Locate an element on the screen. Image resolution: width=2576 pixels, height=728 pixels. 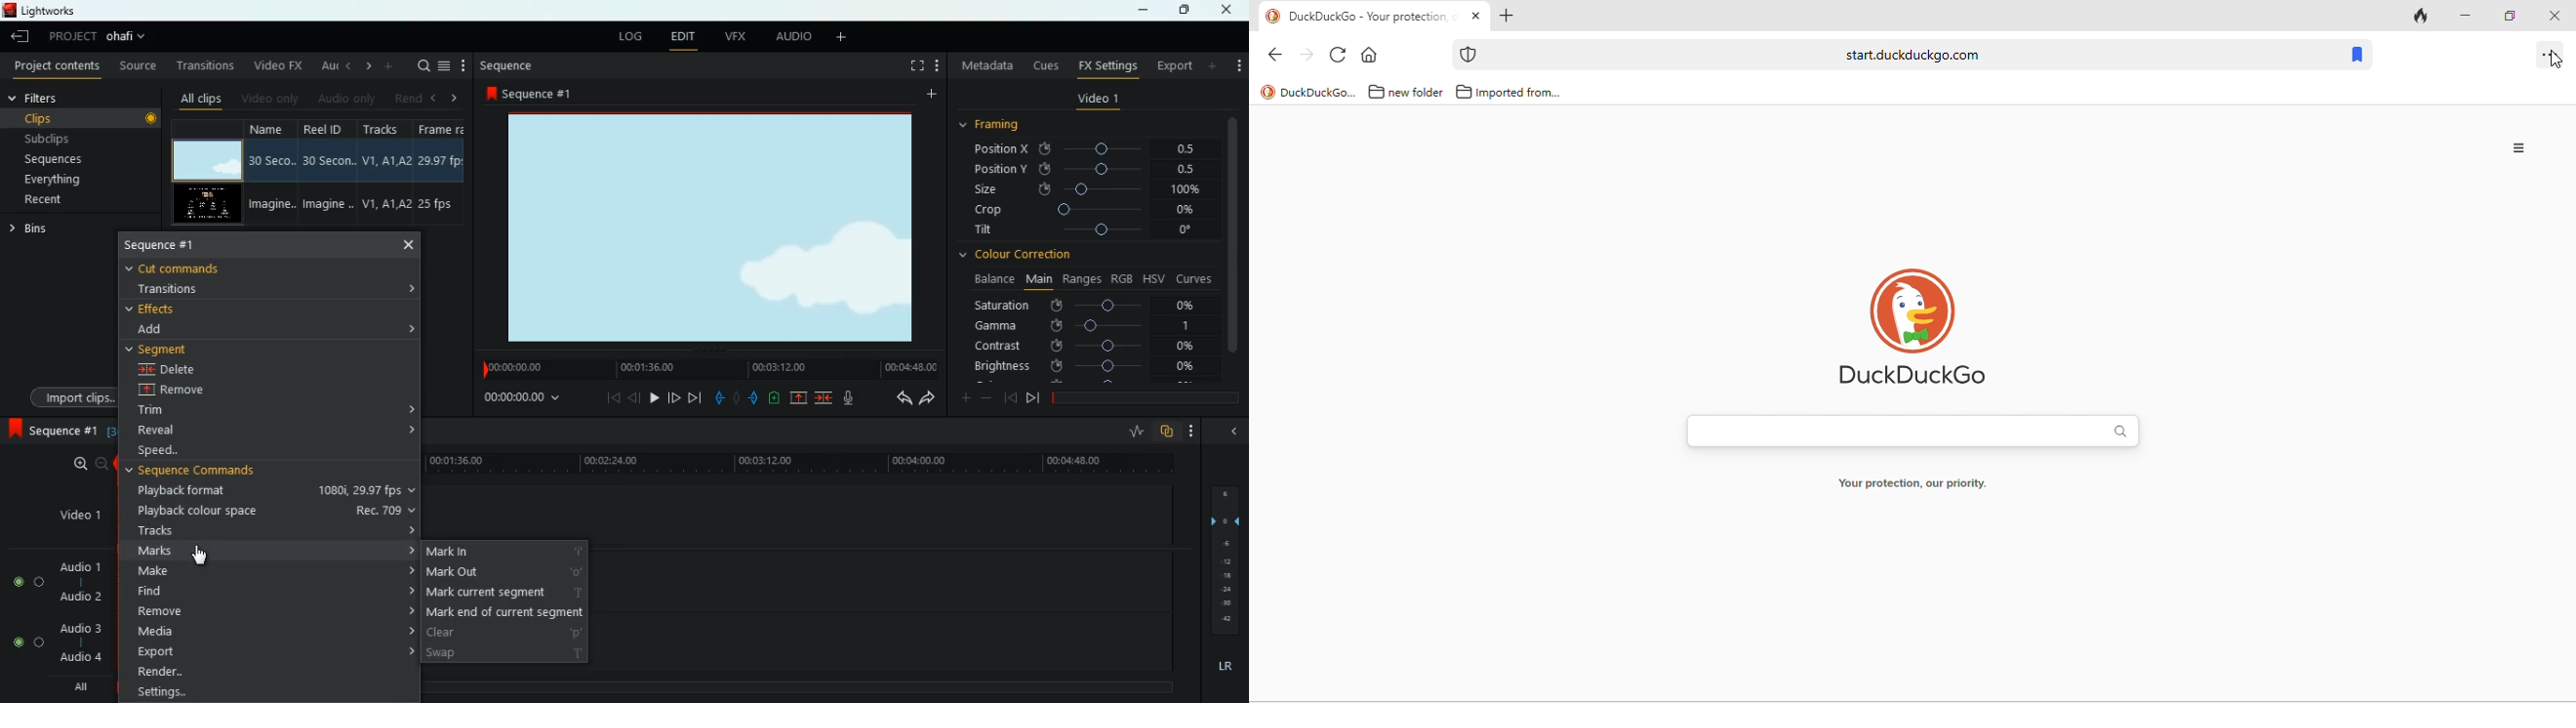
audio 1 is located at coordinates (76, 564).